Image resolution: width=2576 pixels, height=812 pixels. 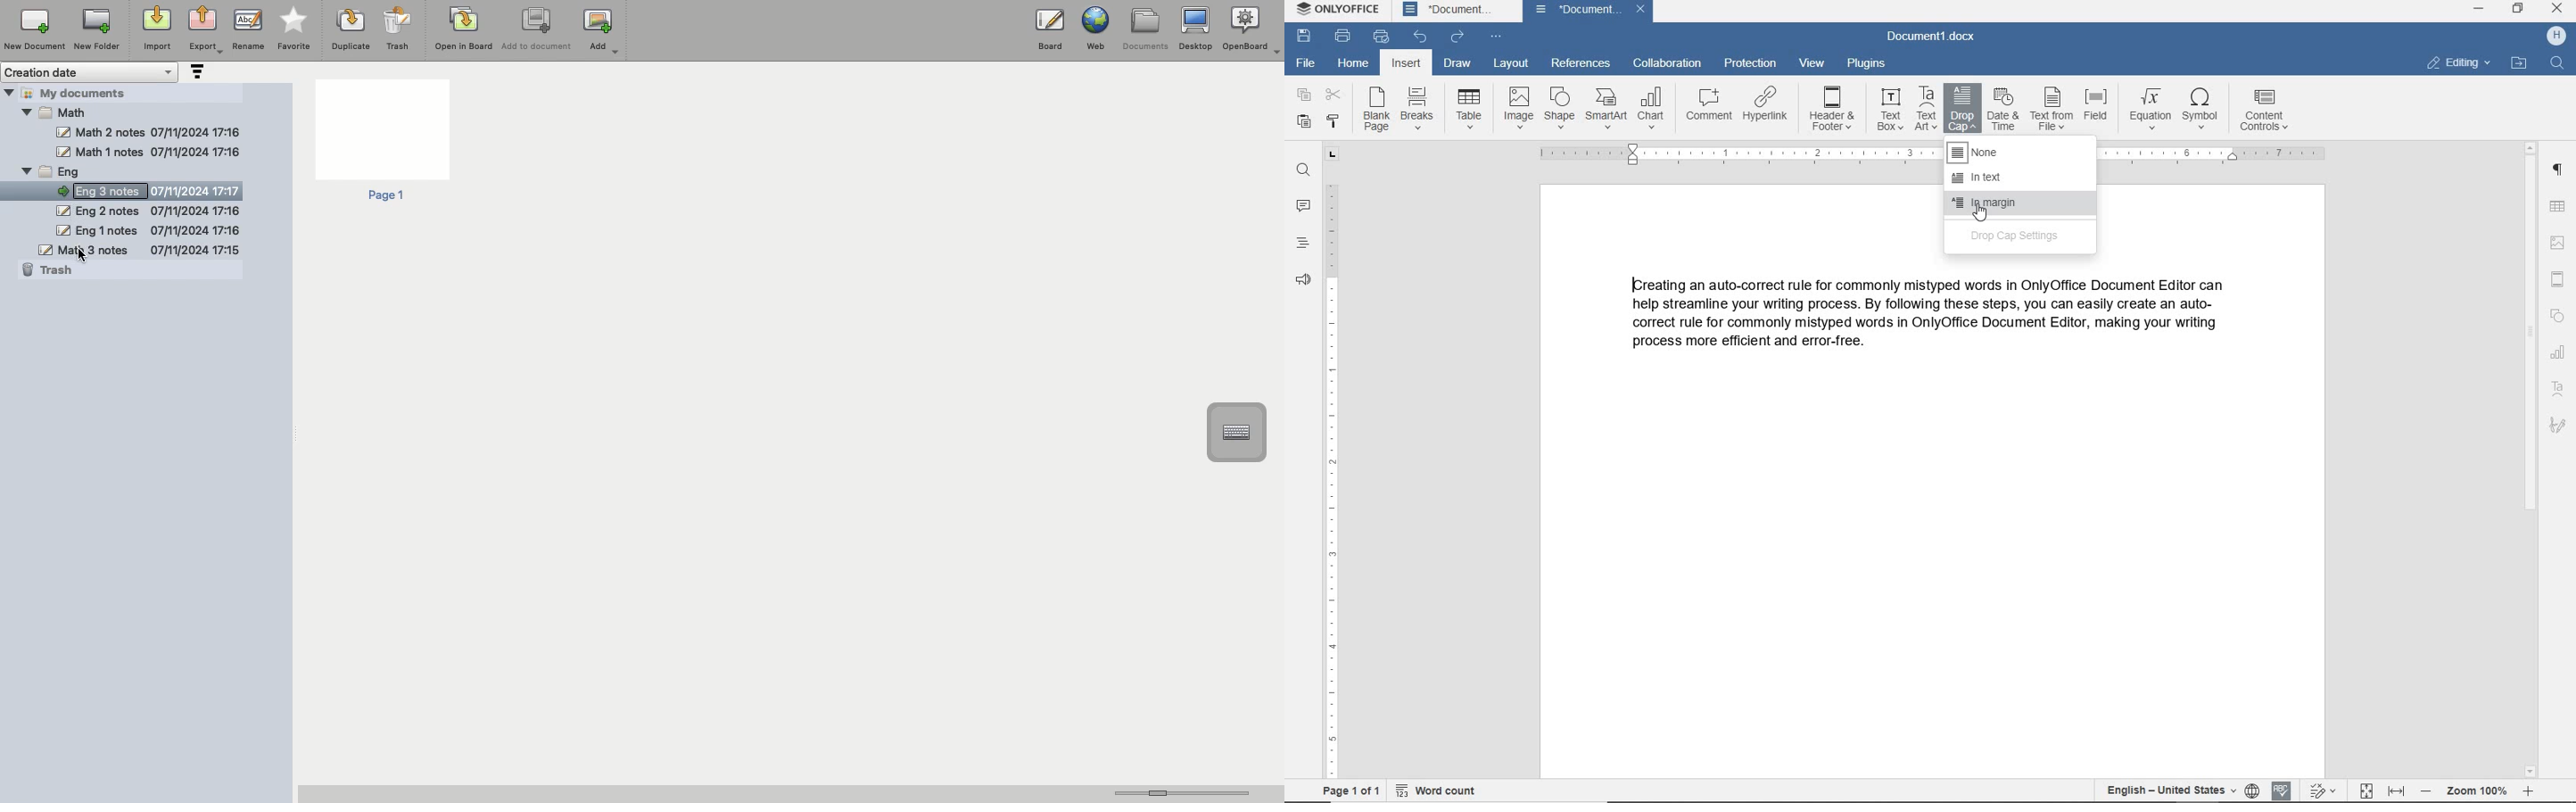 I want to click on text box, so click(x=1890, y=109).